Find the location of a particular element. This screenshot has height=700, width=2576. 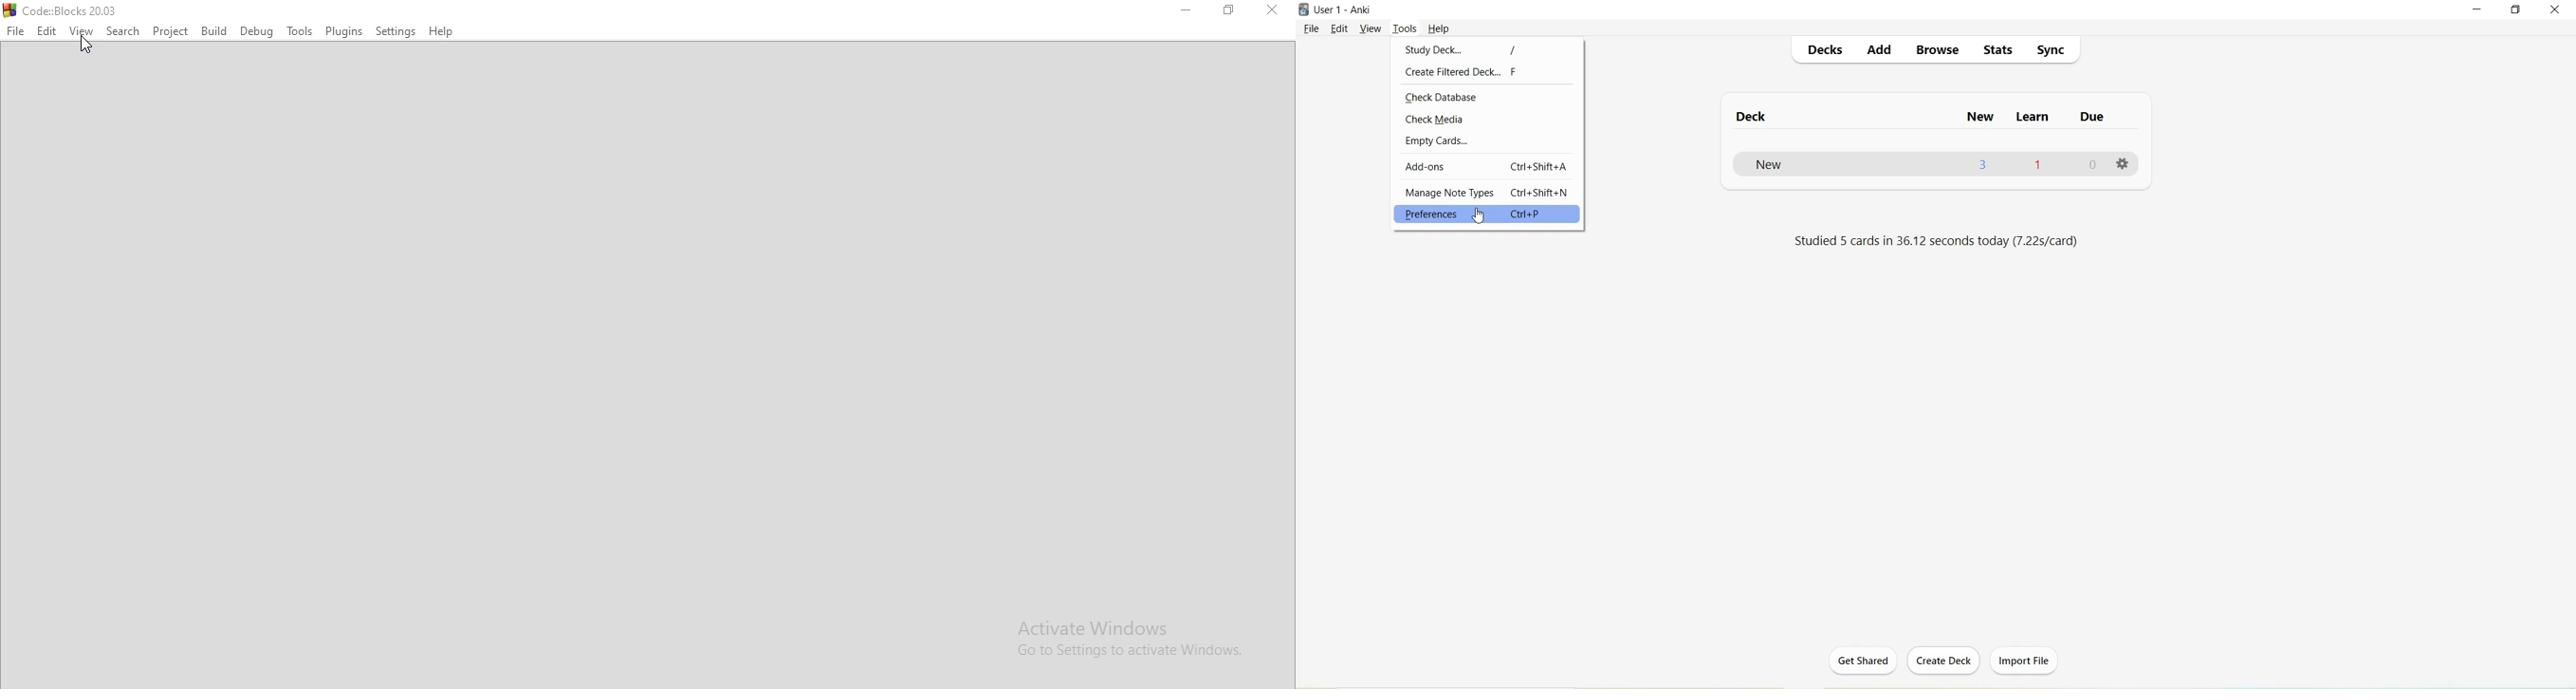

Create Deck is located at coordinates (1947, 662).